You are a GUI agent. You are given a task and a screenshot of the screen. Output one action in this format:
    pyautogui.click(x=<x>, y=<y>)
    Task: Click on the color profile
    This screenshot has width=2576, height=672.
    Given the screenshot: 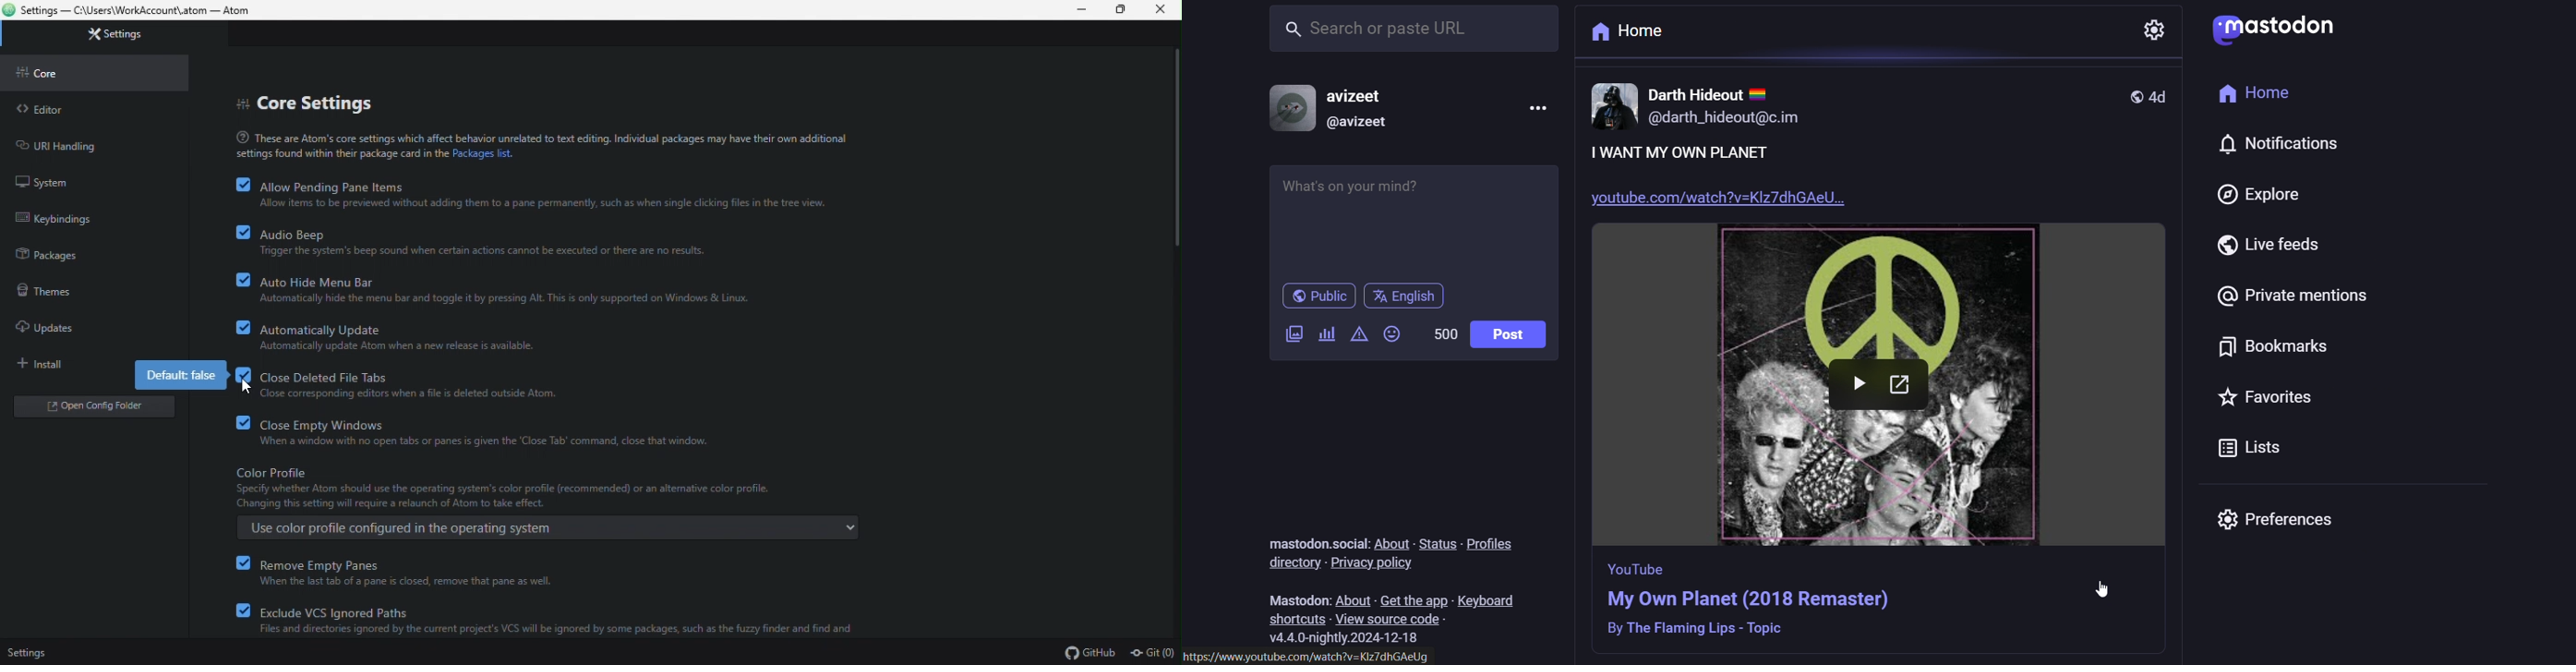 What is the action you would take?
    pyautogui.click(x=545, y=502)
    